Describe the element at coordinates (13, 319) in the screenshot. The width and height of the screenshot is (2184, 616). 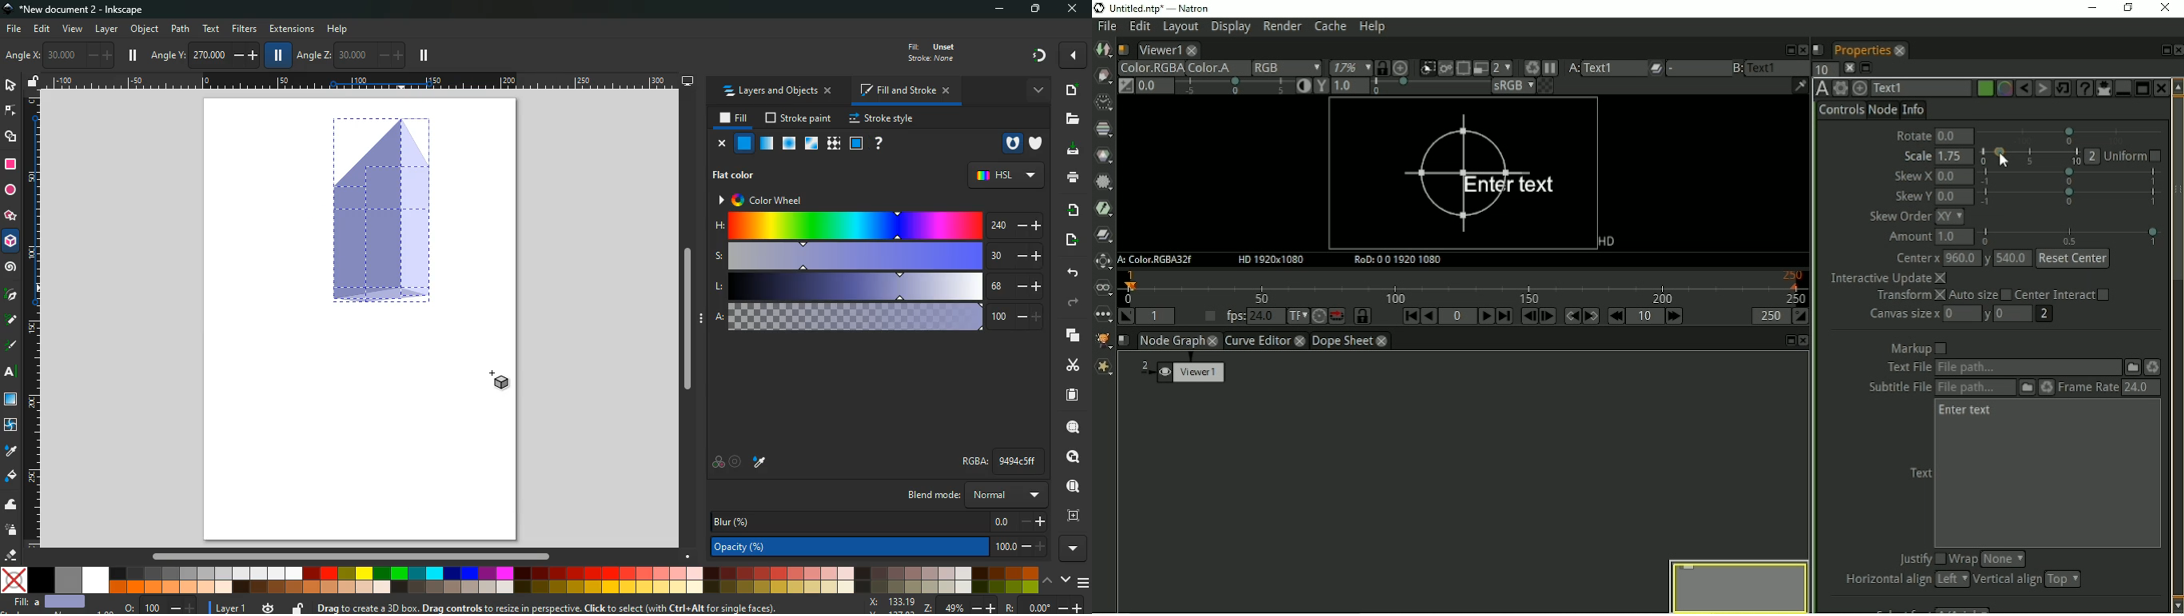
I see `note` at that location.